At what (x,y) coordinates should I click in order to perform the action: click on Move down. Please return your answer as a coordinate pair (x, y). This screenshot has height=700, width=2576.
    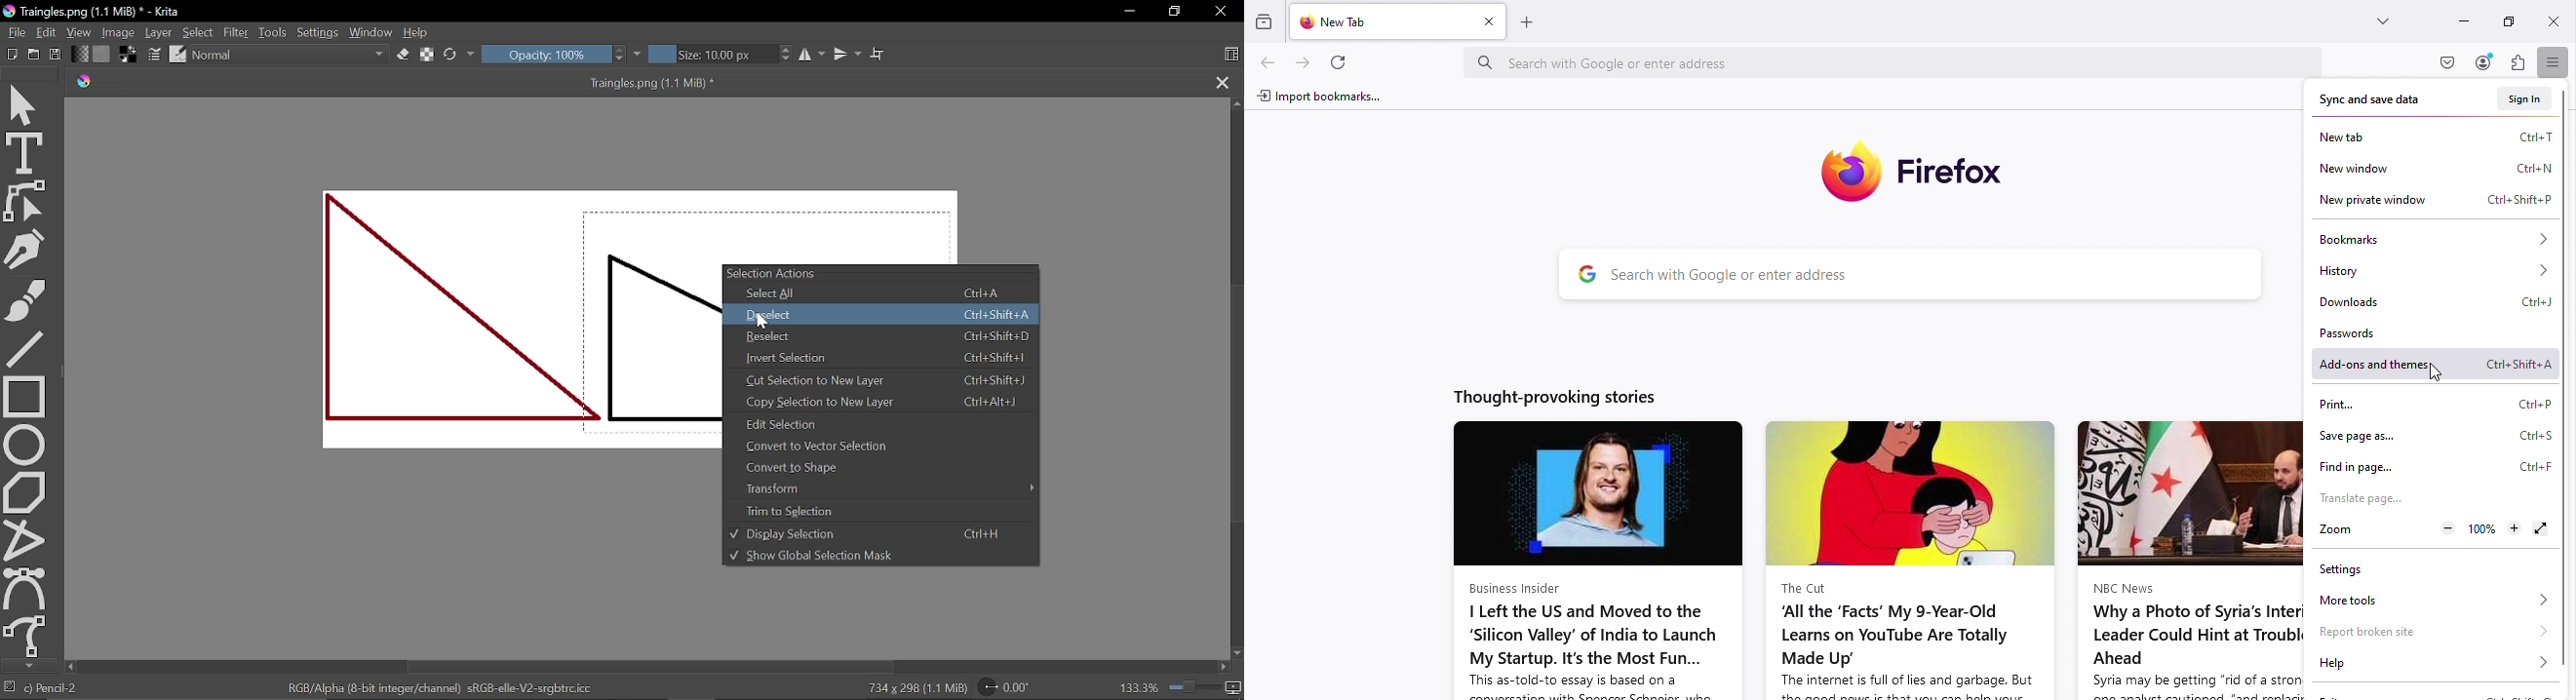
    Looking at the image, I should click on (27, 666).